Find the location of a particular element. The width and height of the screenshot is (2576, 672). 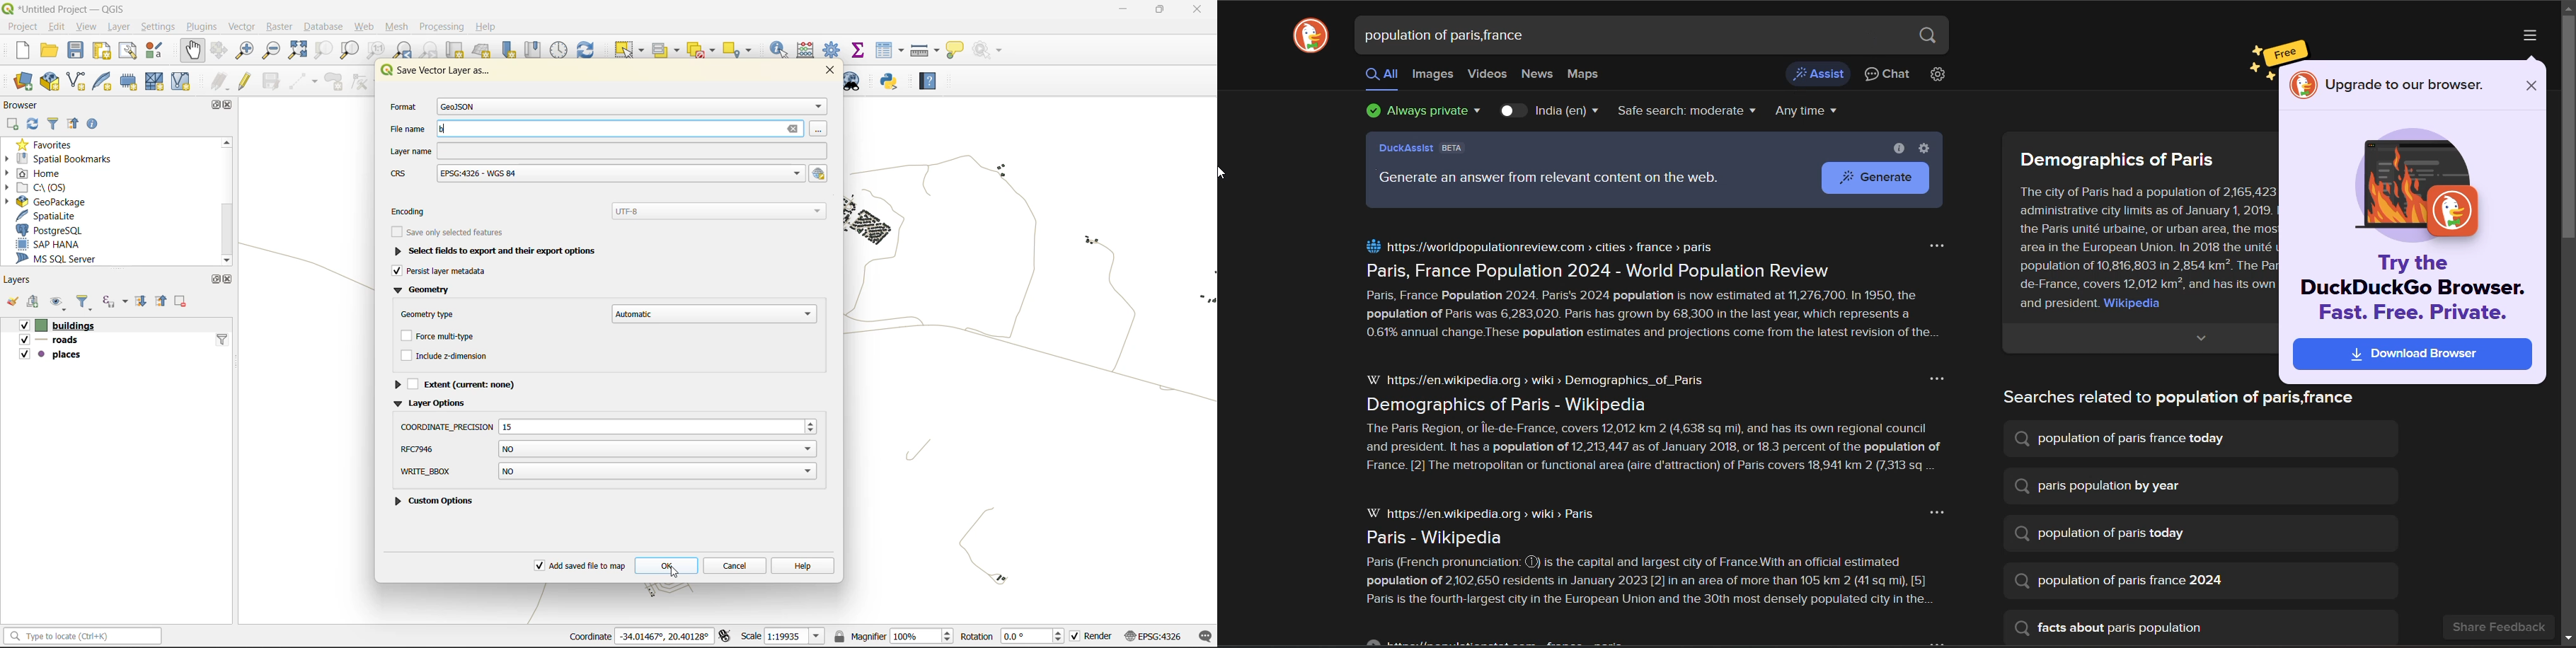

measure line is located at coordinates (925, 52).